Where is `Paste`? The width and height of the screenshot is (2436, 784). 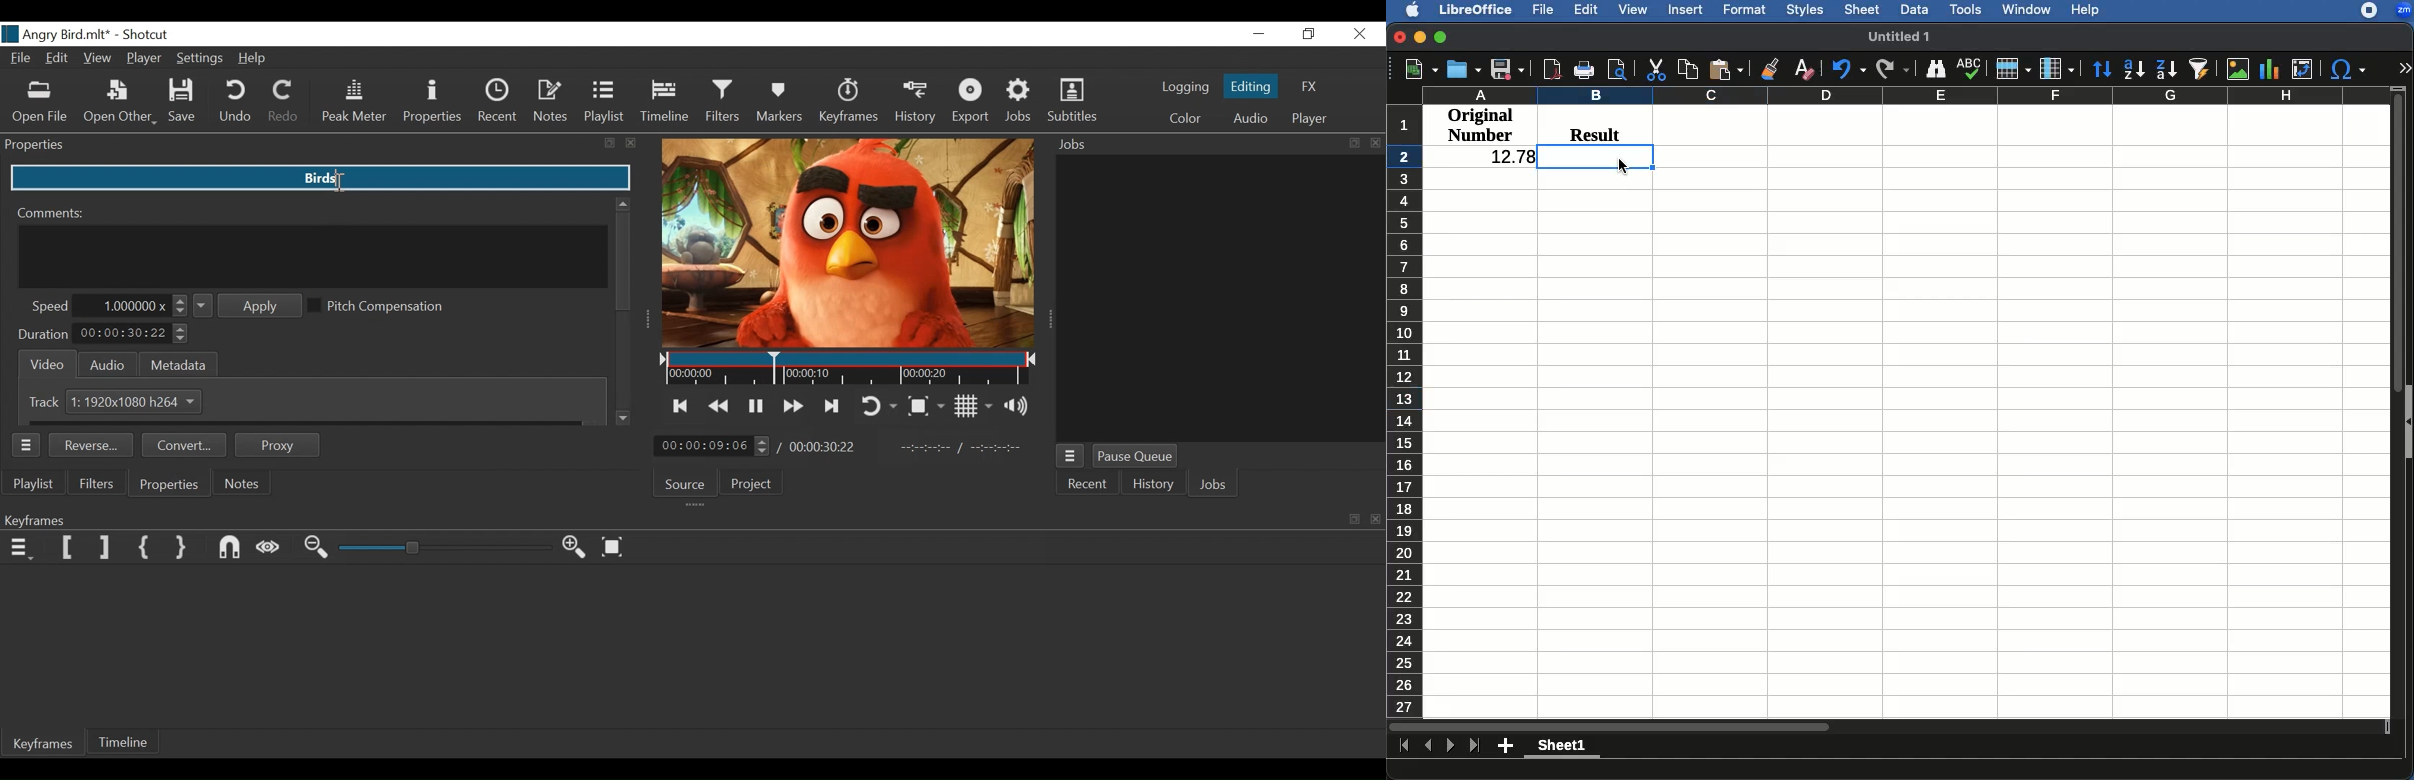 Paste is located at coordinates (1727, 66).